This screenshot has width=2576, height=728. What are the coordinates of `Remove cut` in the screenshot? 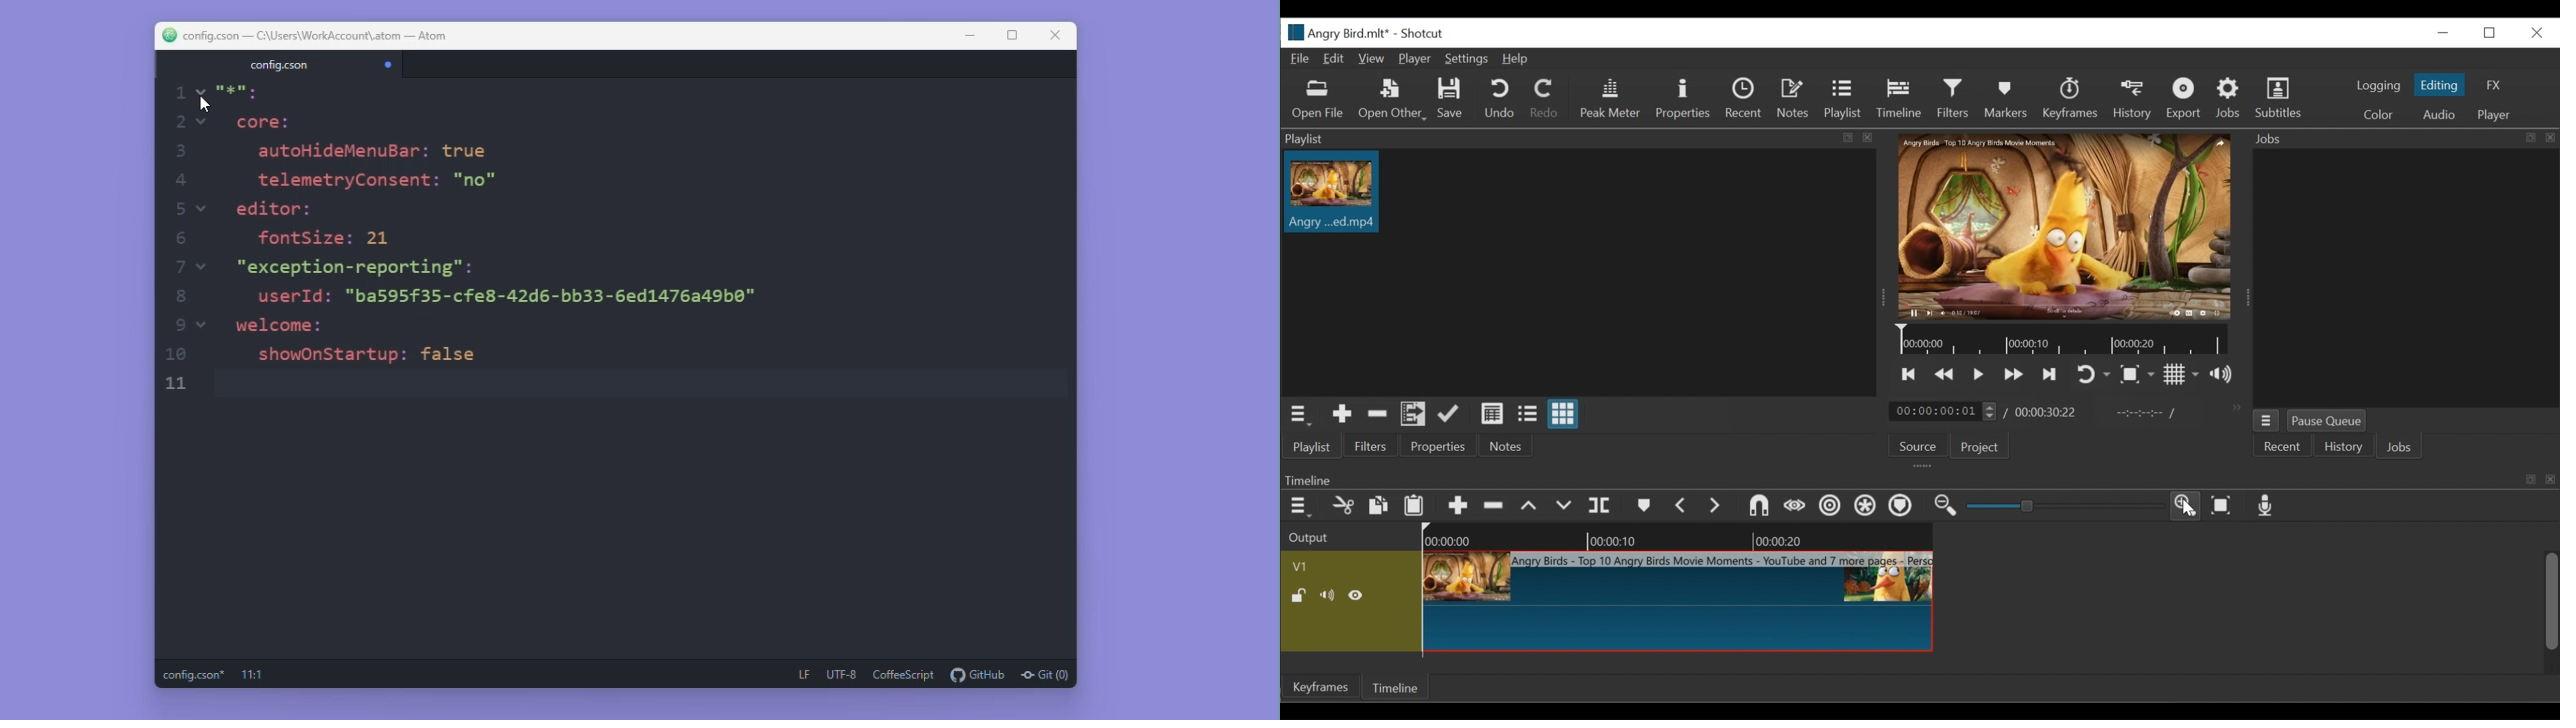 It's located at (1377, 415).